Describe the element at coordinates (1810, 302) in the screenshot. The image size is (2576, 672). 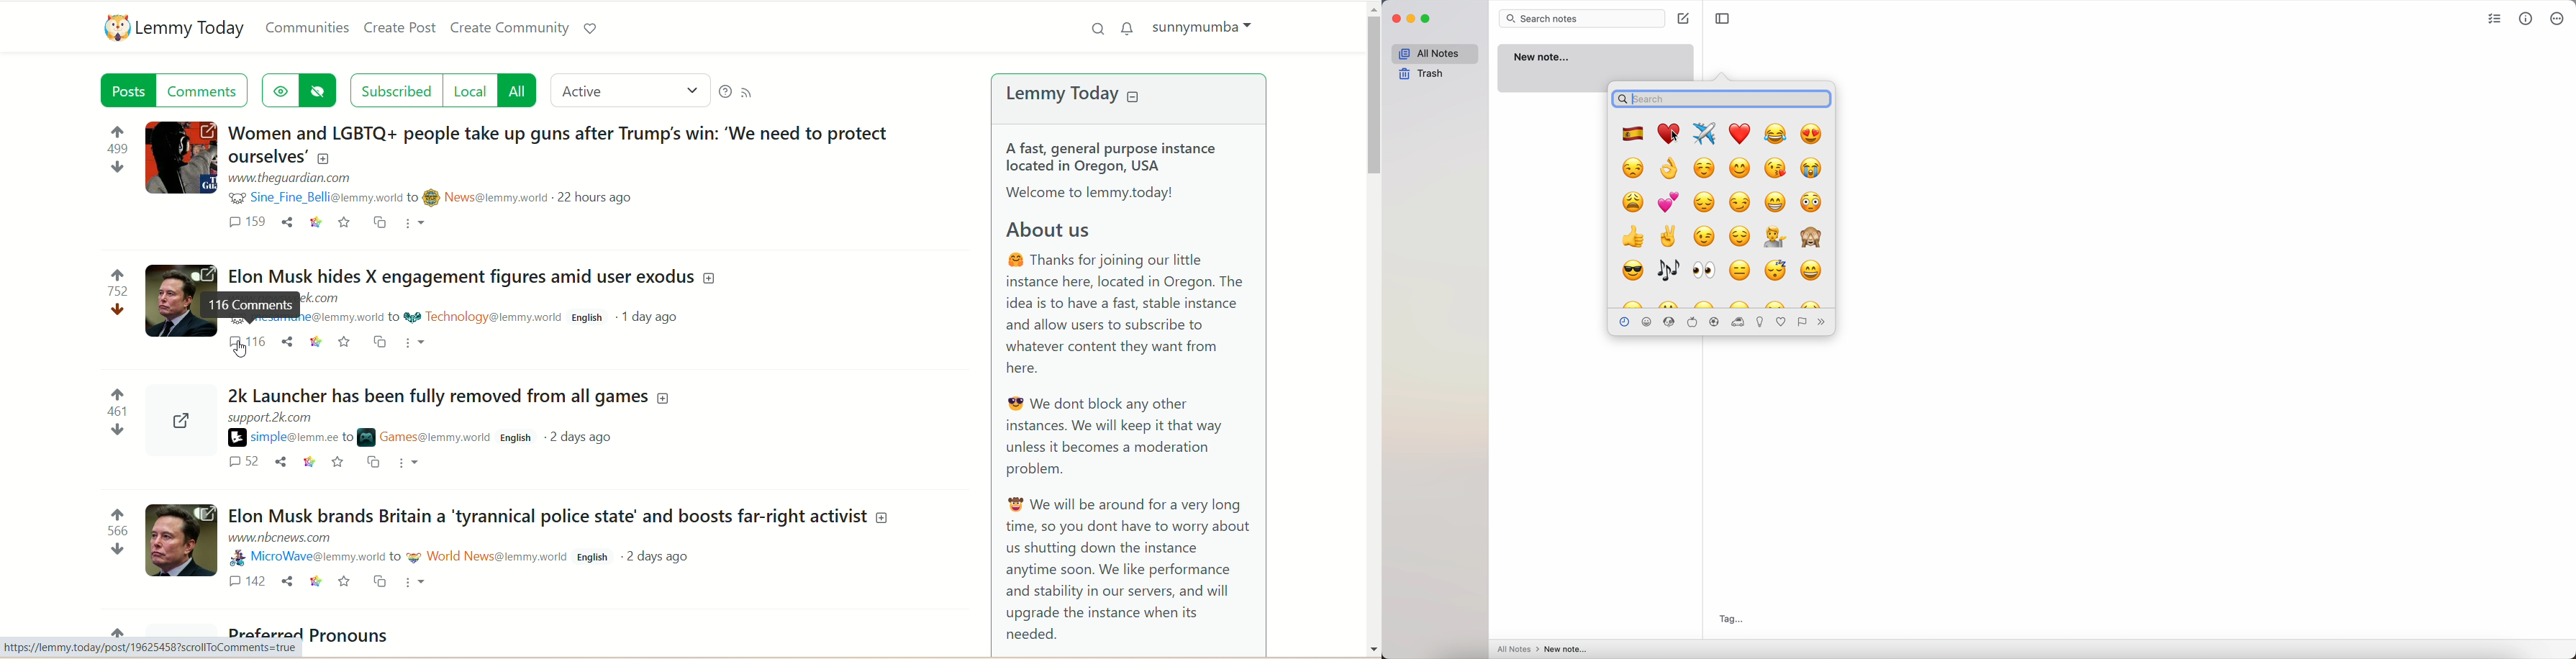
I see `emoji` at that location.